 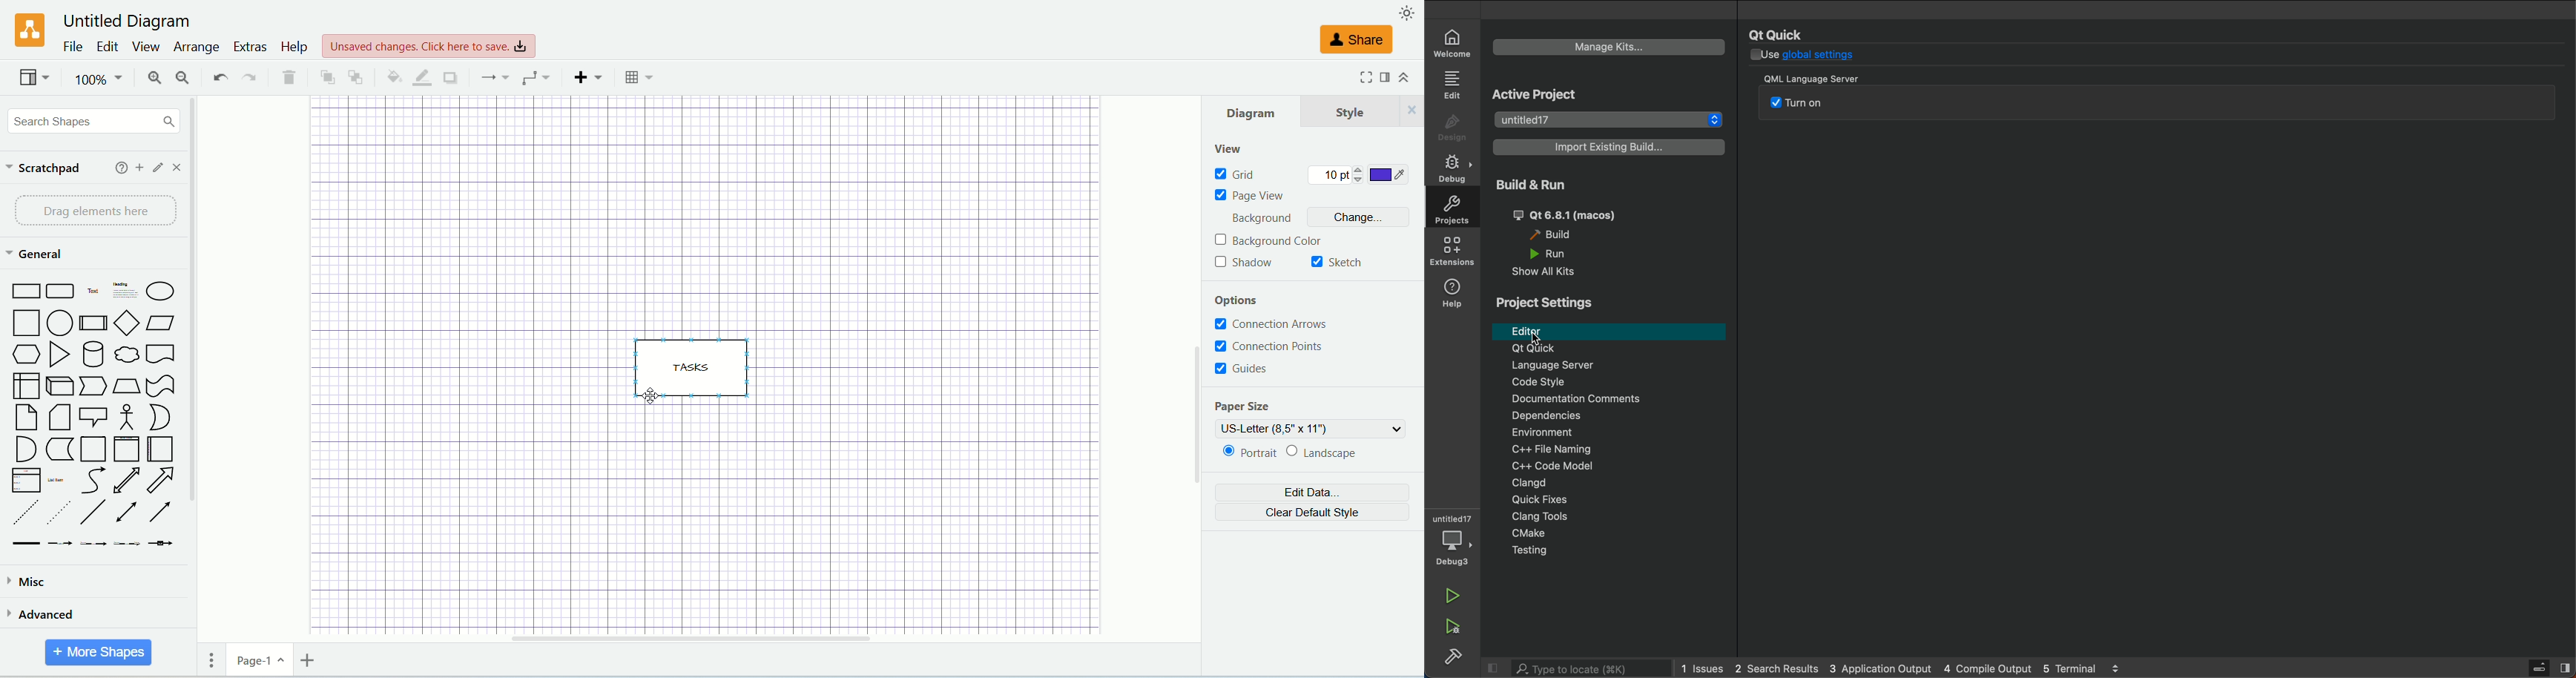 I want to click on List, so click(x=26, y=480).